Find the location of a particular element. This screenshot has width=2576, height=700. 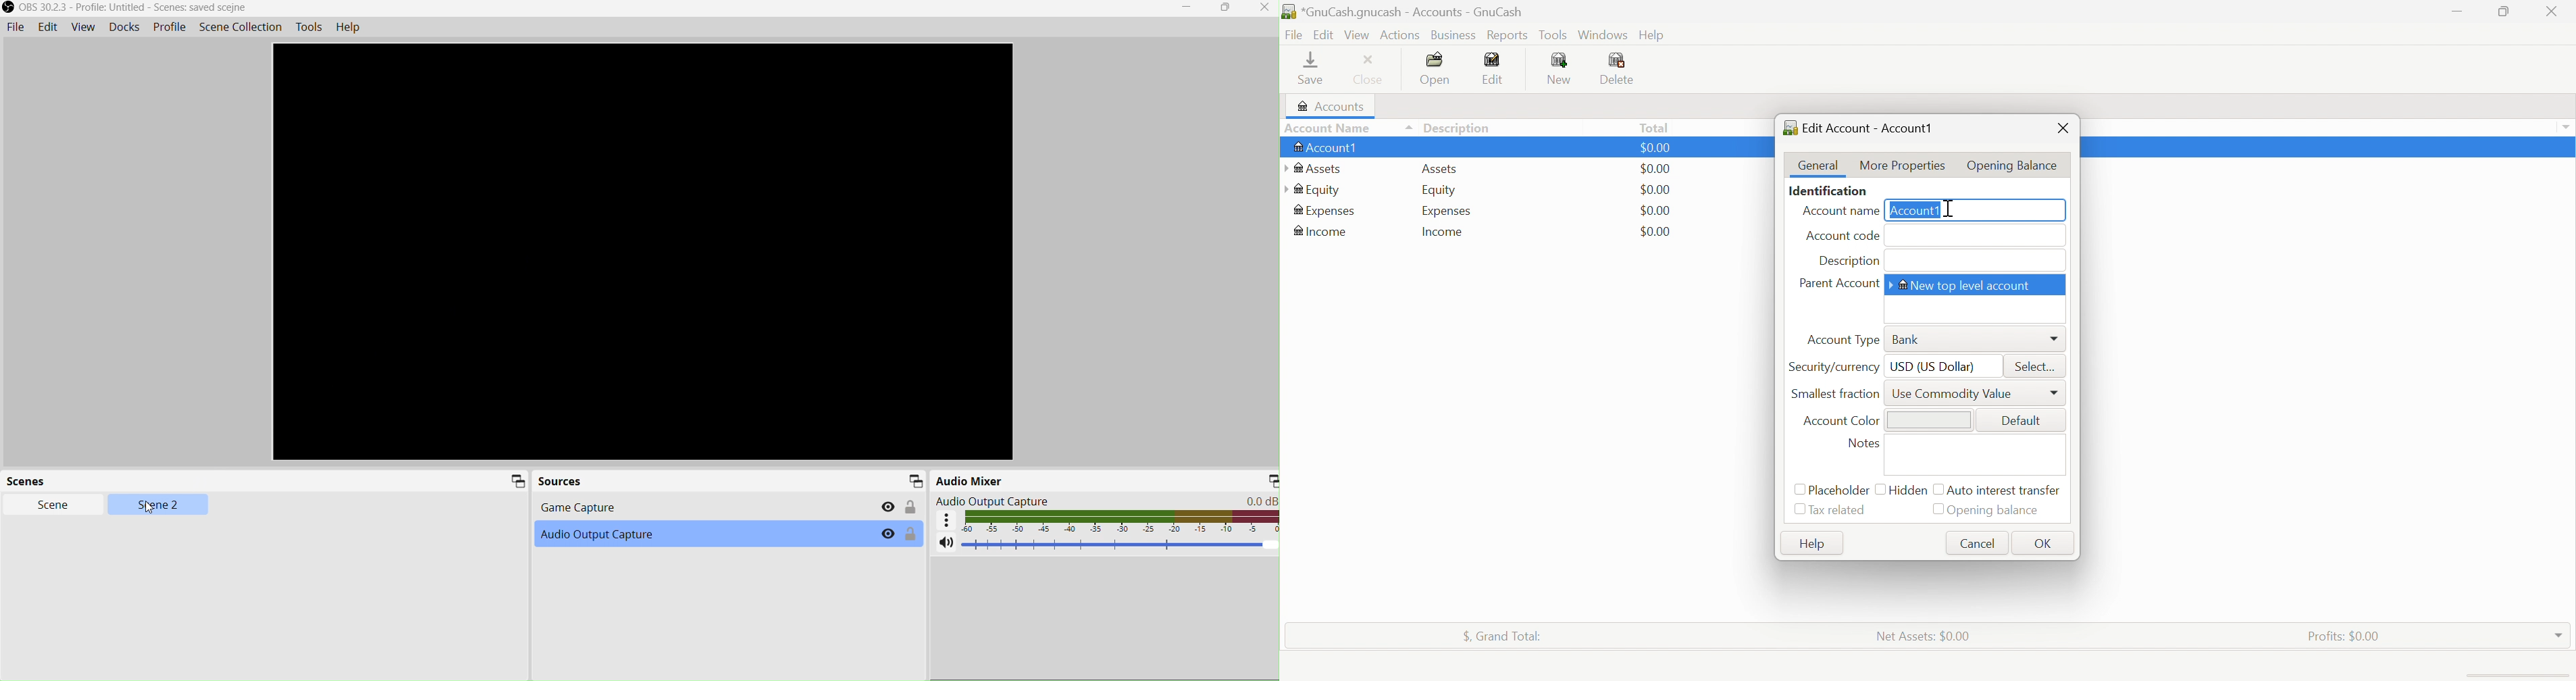

Edit is located at coordinates (1497, 68).